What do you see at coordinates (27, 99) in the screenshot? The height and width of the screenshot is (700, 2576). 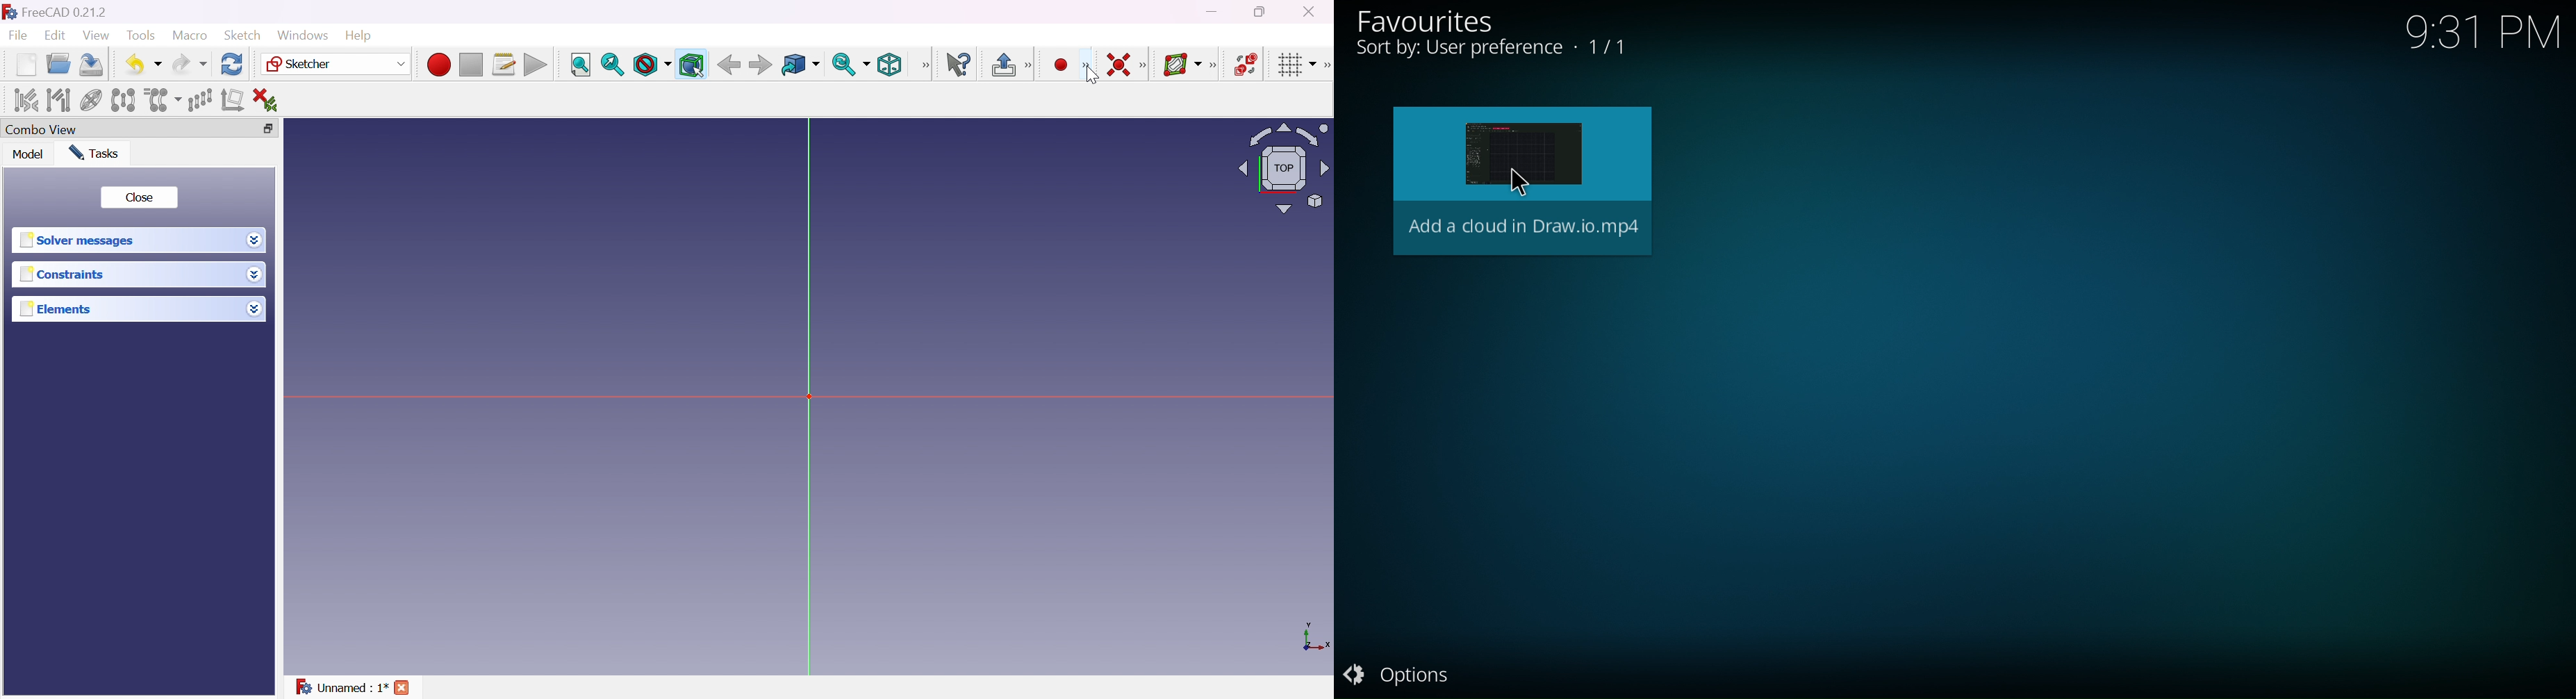 I see `Select associated constraints` at bounding box center [27, 99].